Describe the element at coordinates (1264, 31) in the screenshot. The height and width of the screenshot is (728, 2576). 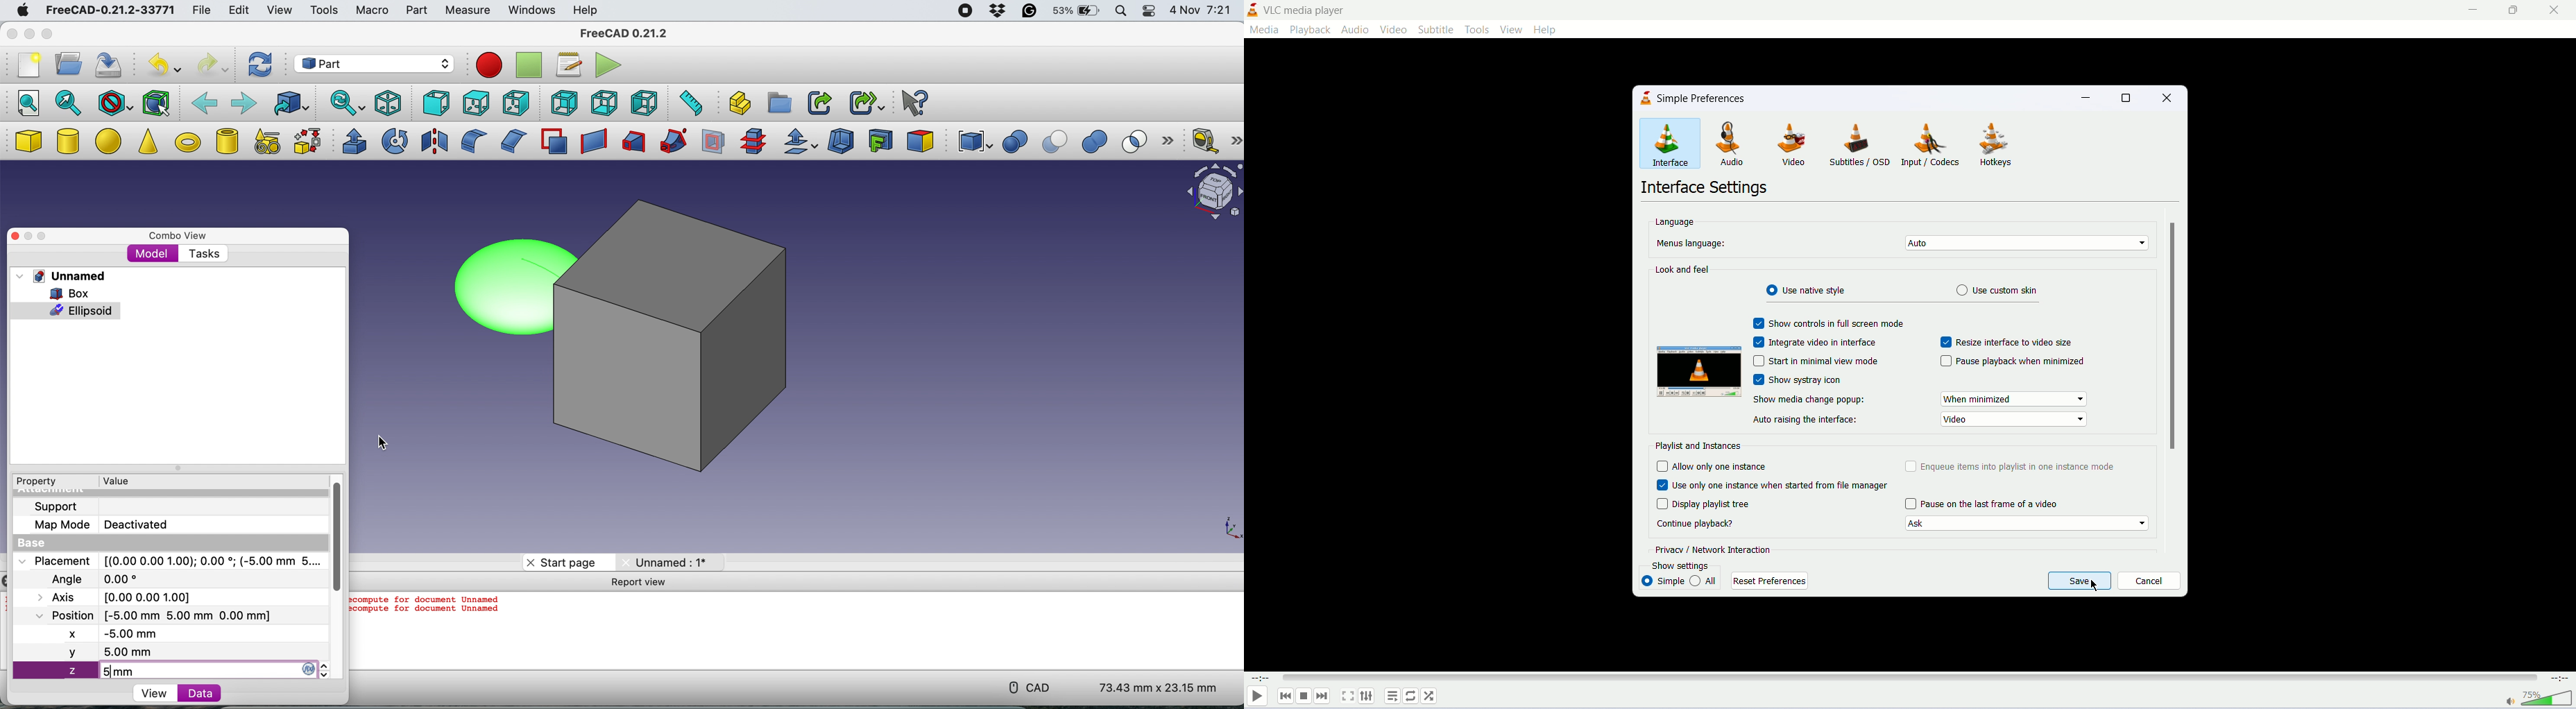
I see `media` at that location.